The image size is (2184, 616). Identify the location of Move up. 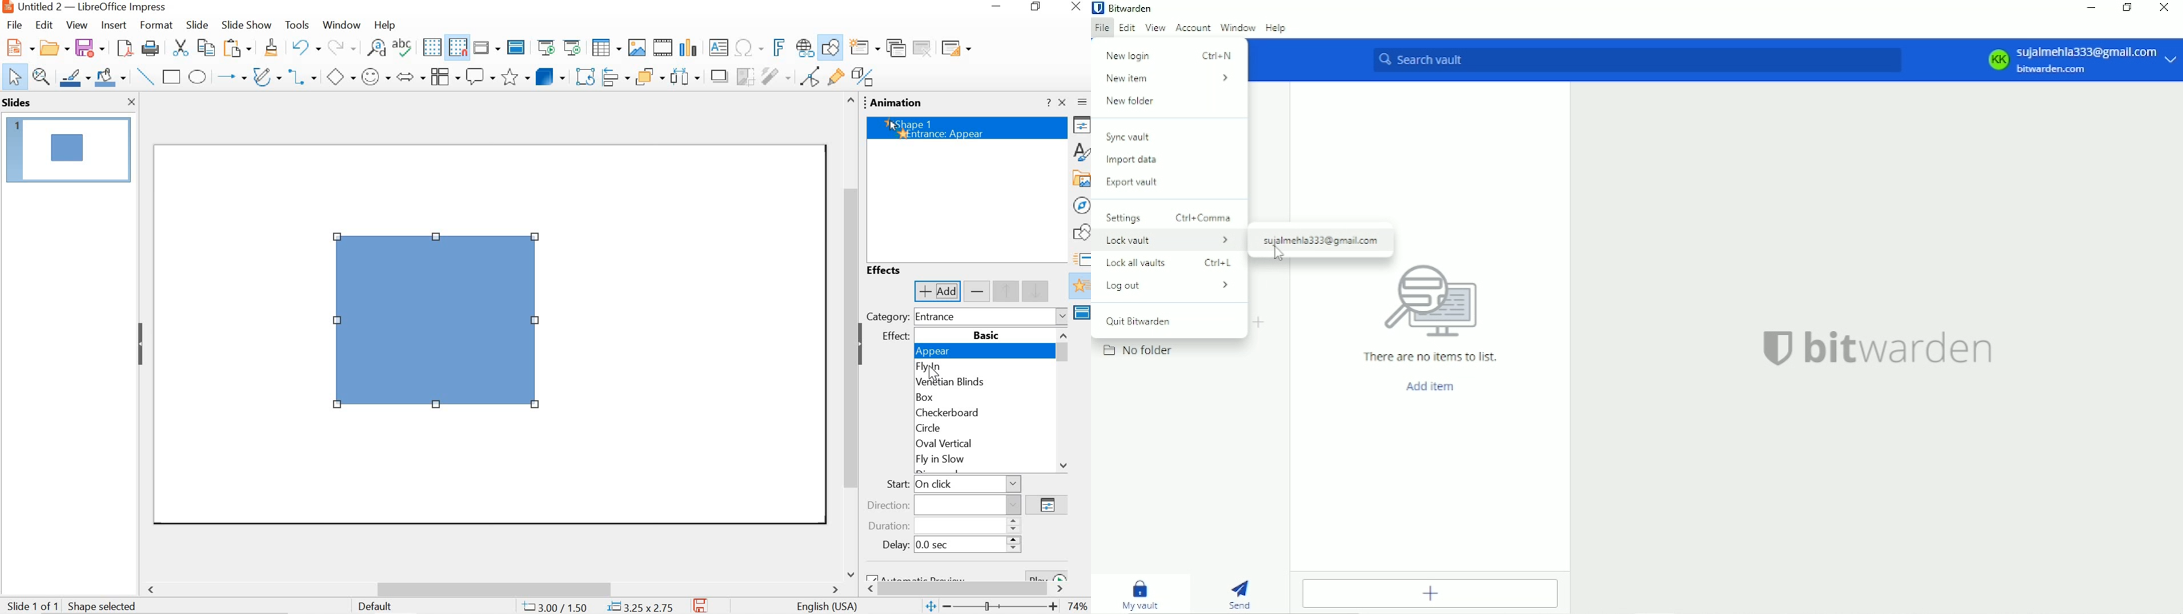
(851, 101).